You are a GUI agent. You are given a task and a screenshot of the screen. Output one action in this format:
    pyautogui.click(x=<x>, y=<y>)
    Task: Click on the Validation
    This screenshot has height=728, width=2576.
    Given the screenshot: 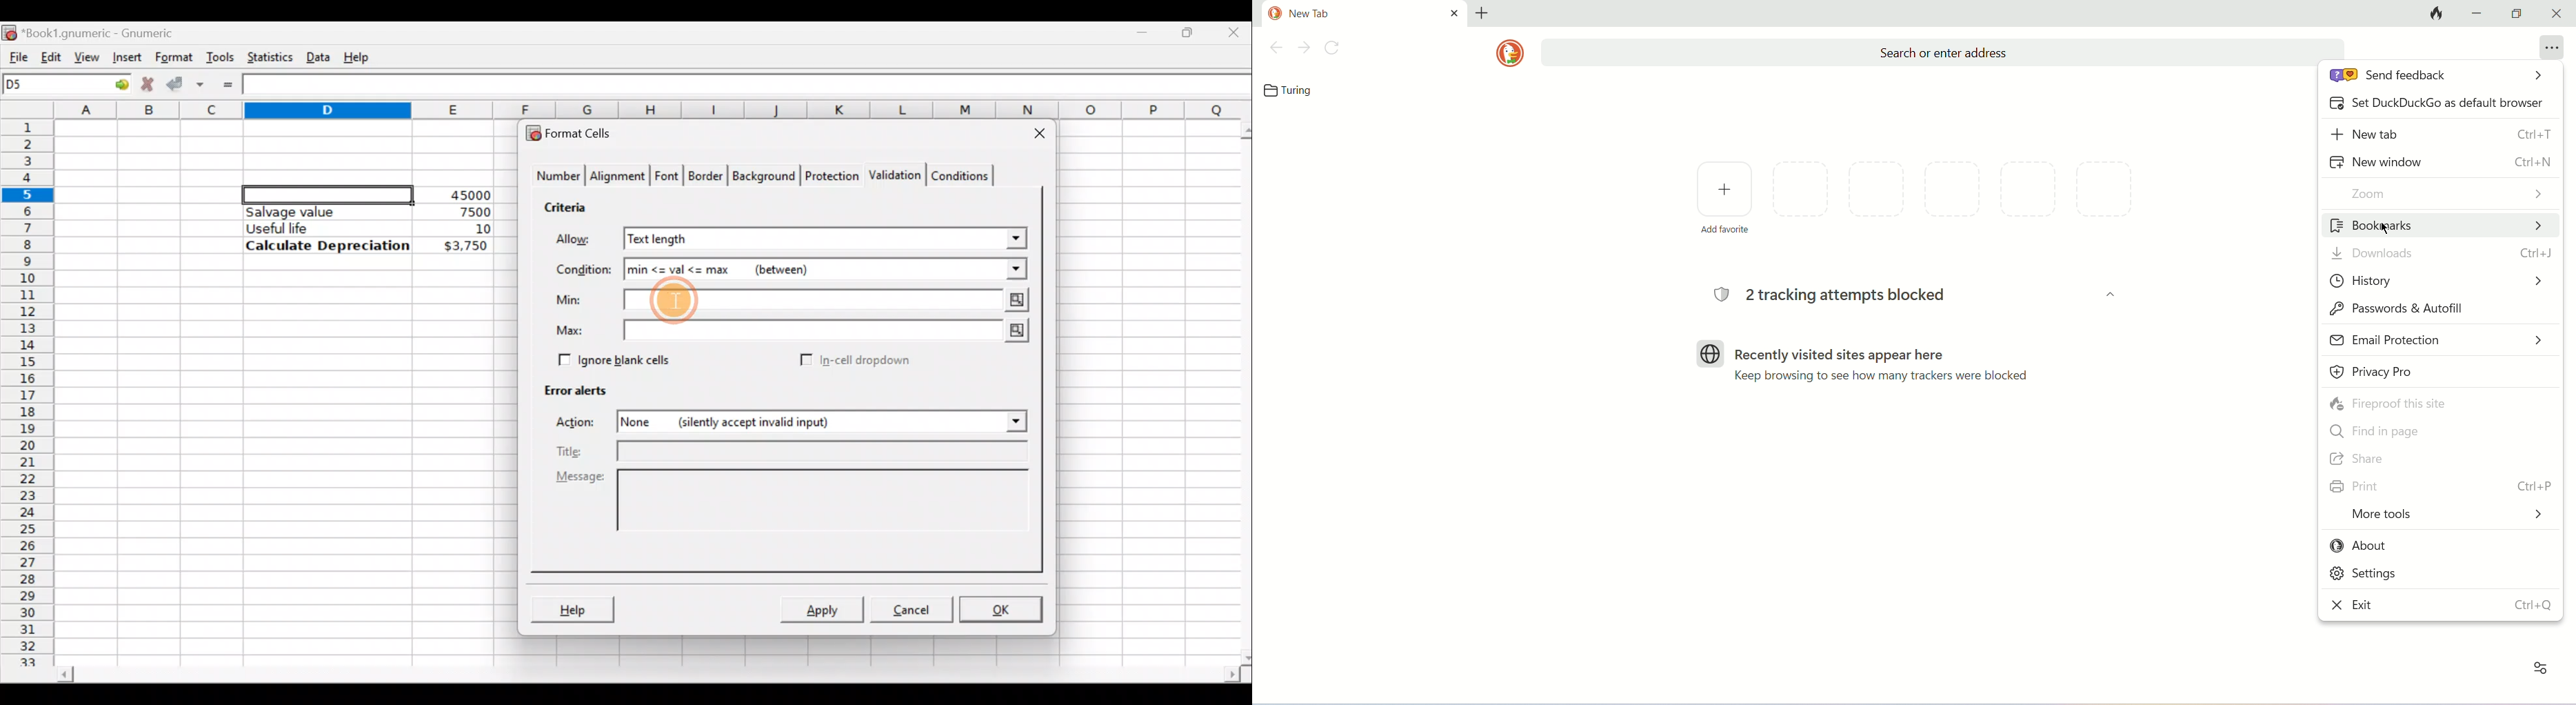 What is the action you would take?
    pyautogui.click(x=893, y=176)
    